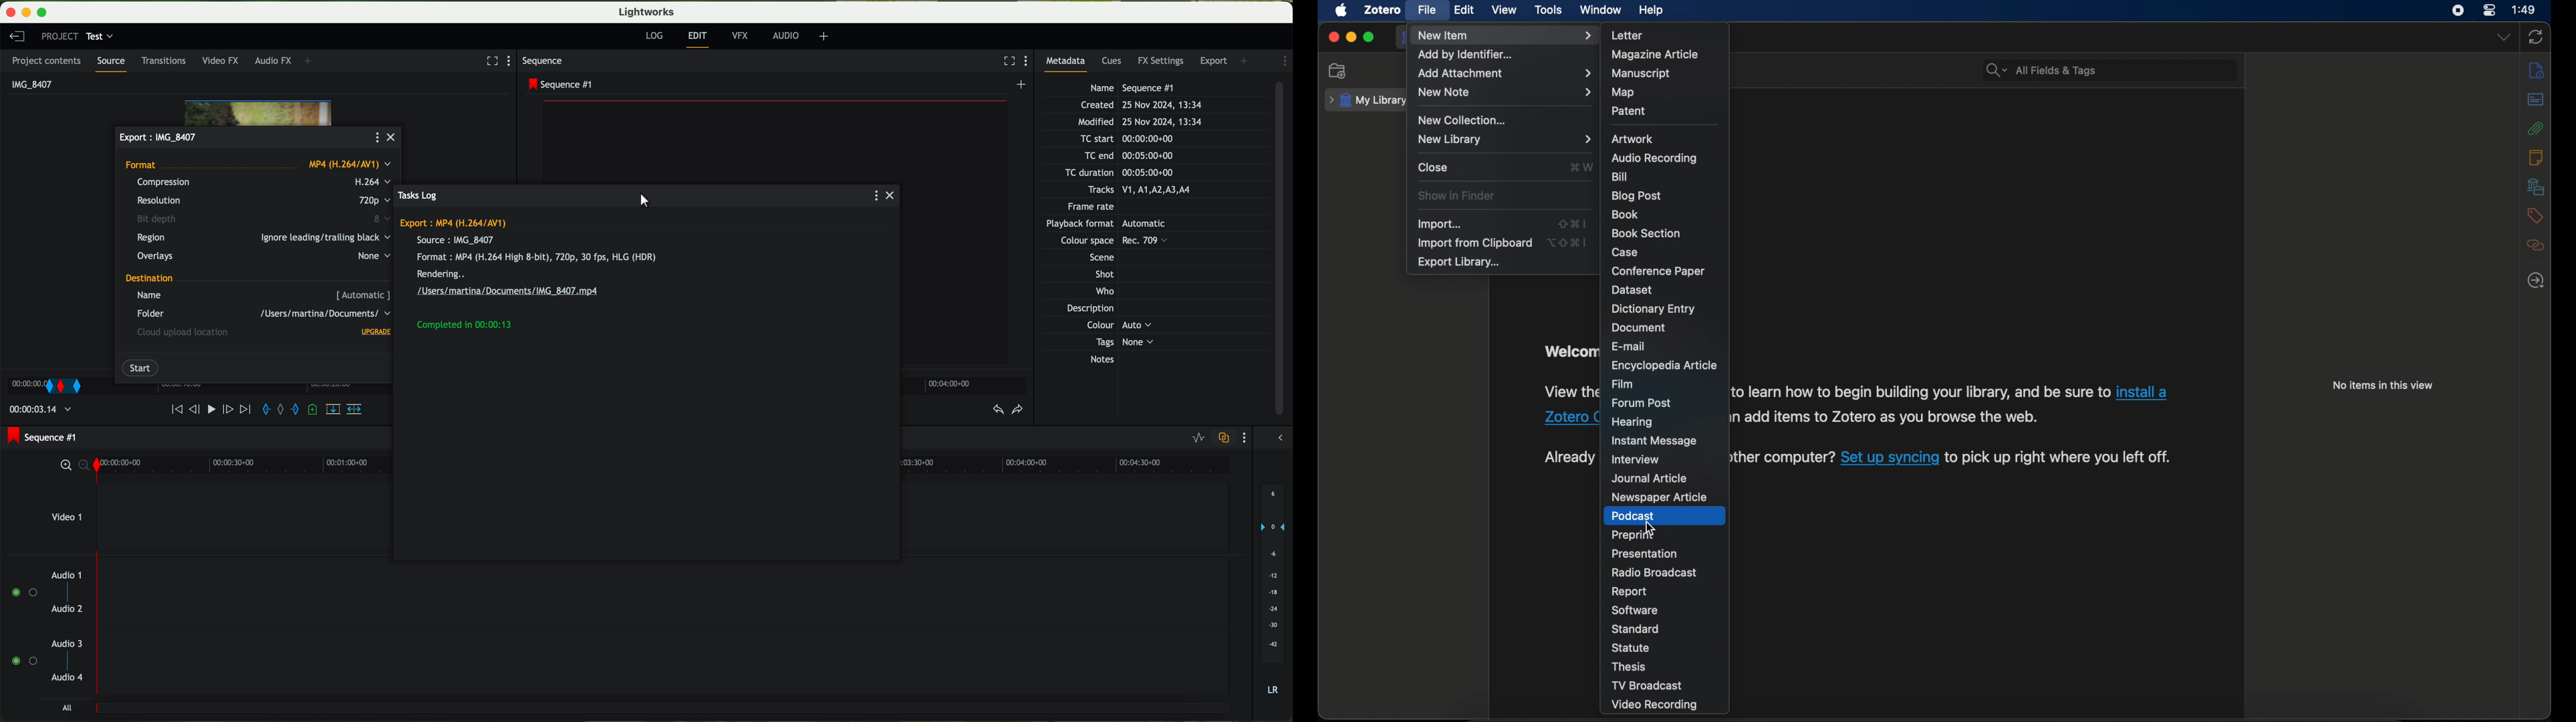 Image resolution: width=2576 pixels, height=728 pixels. What do you see at coordinates (743, 409) in the screenshot?
I see `nudge one frame foward` at bounding box center [743, 409].